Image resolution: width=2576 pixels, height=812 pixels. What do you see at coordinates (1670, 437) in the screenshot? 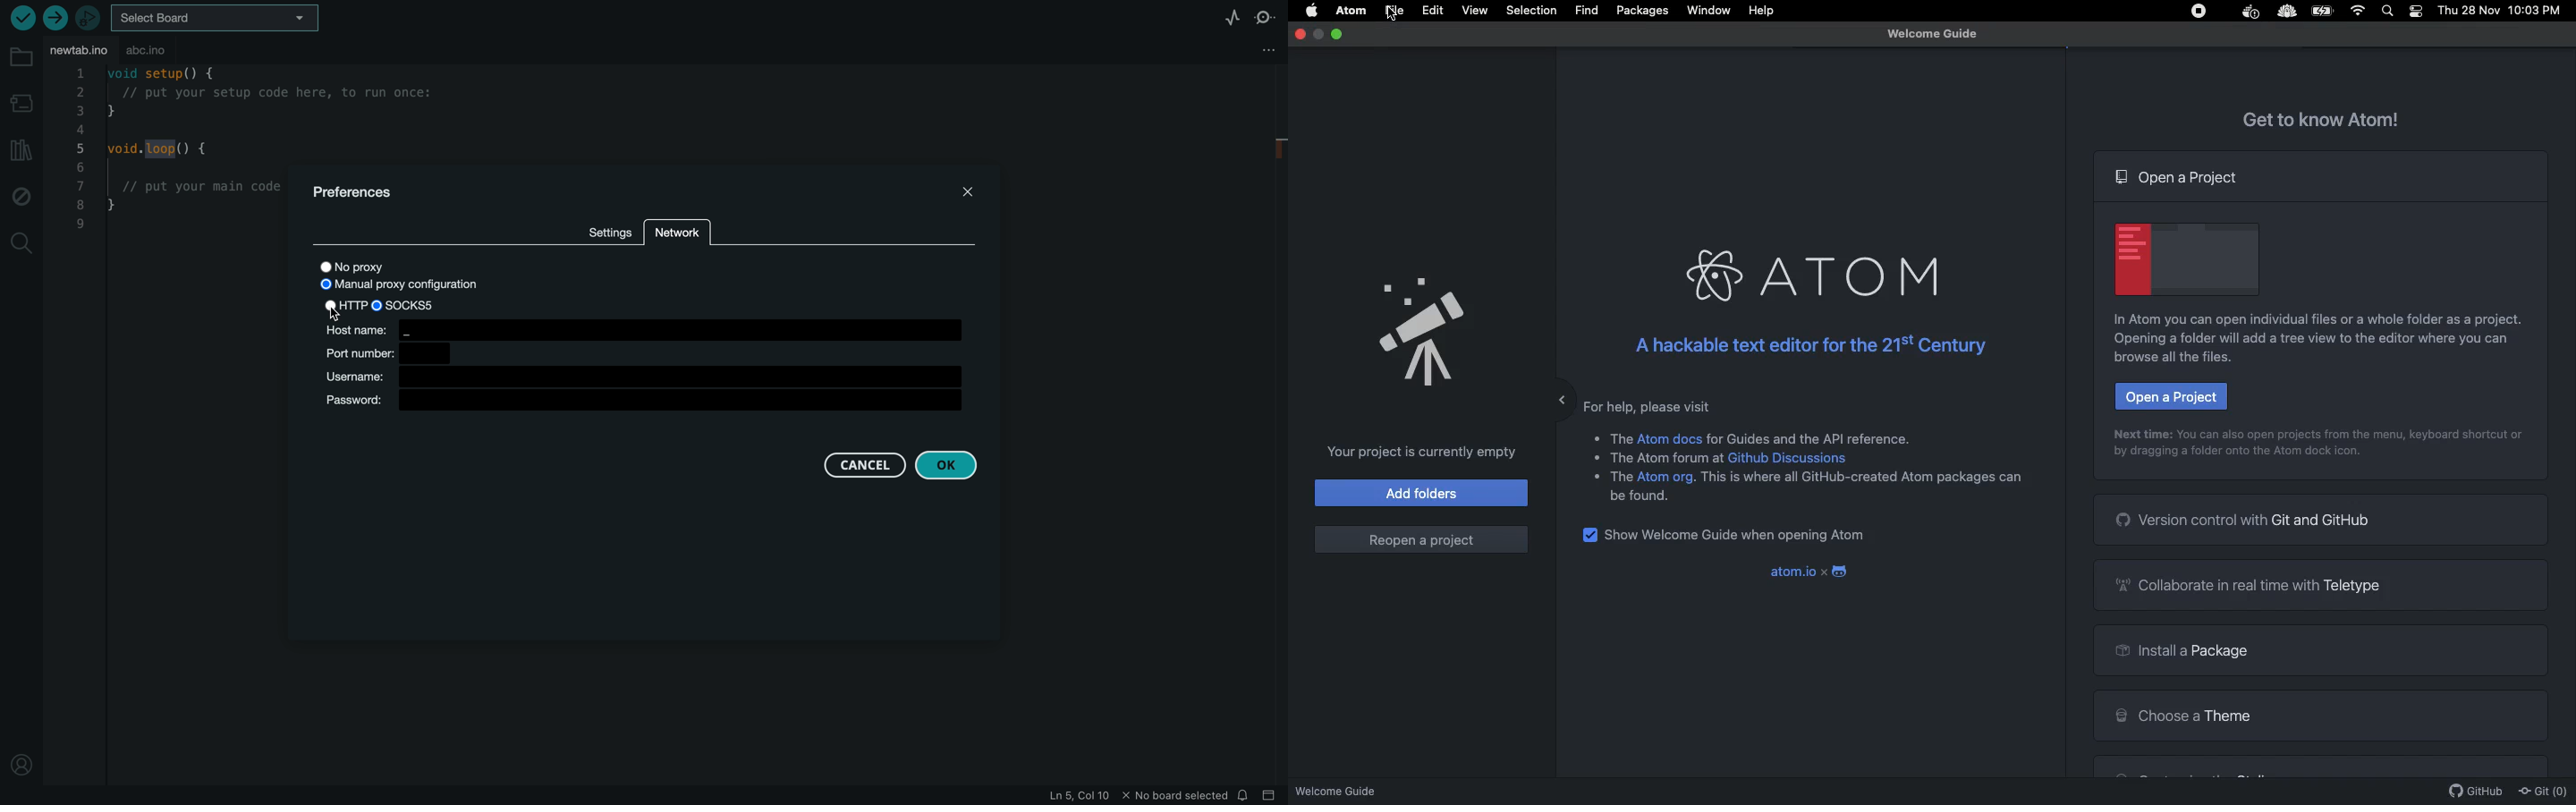
I see `Atom Docs` at bounding box center [1670, 437].